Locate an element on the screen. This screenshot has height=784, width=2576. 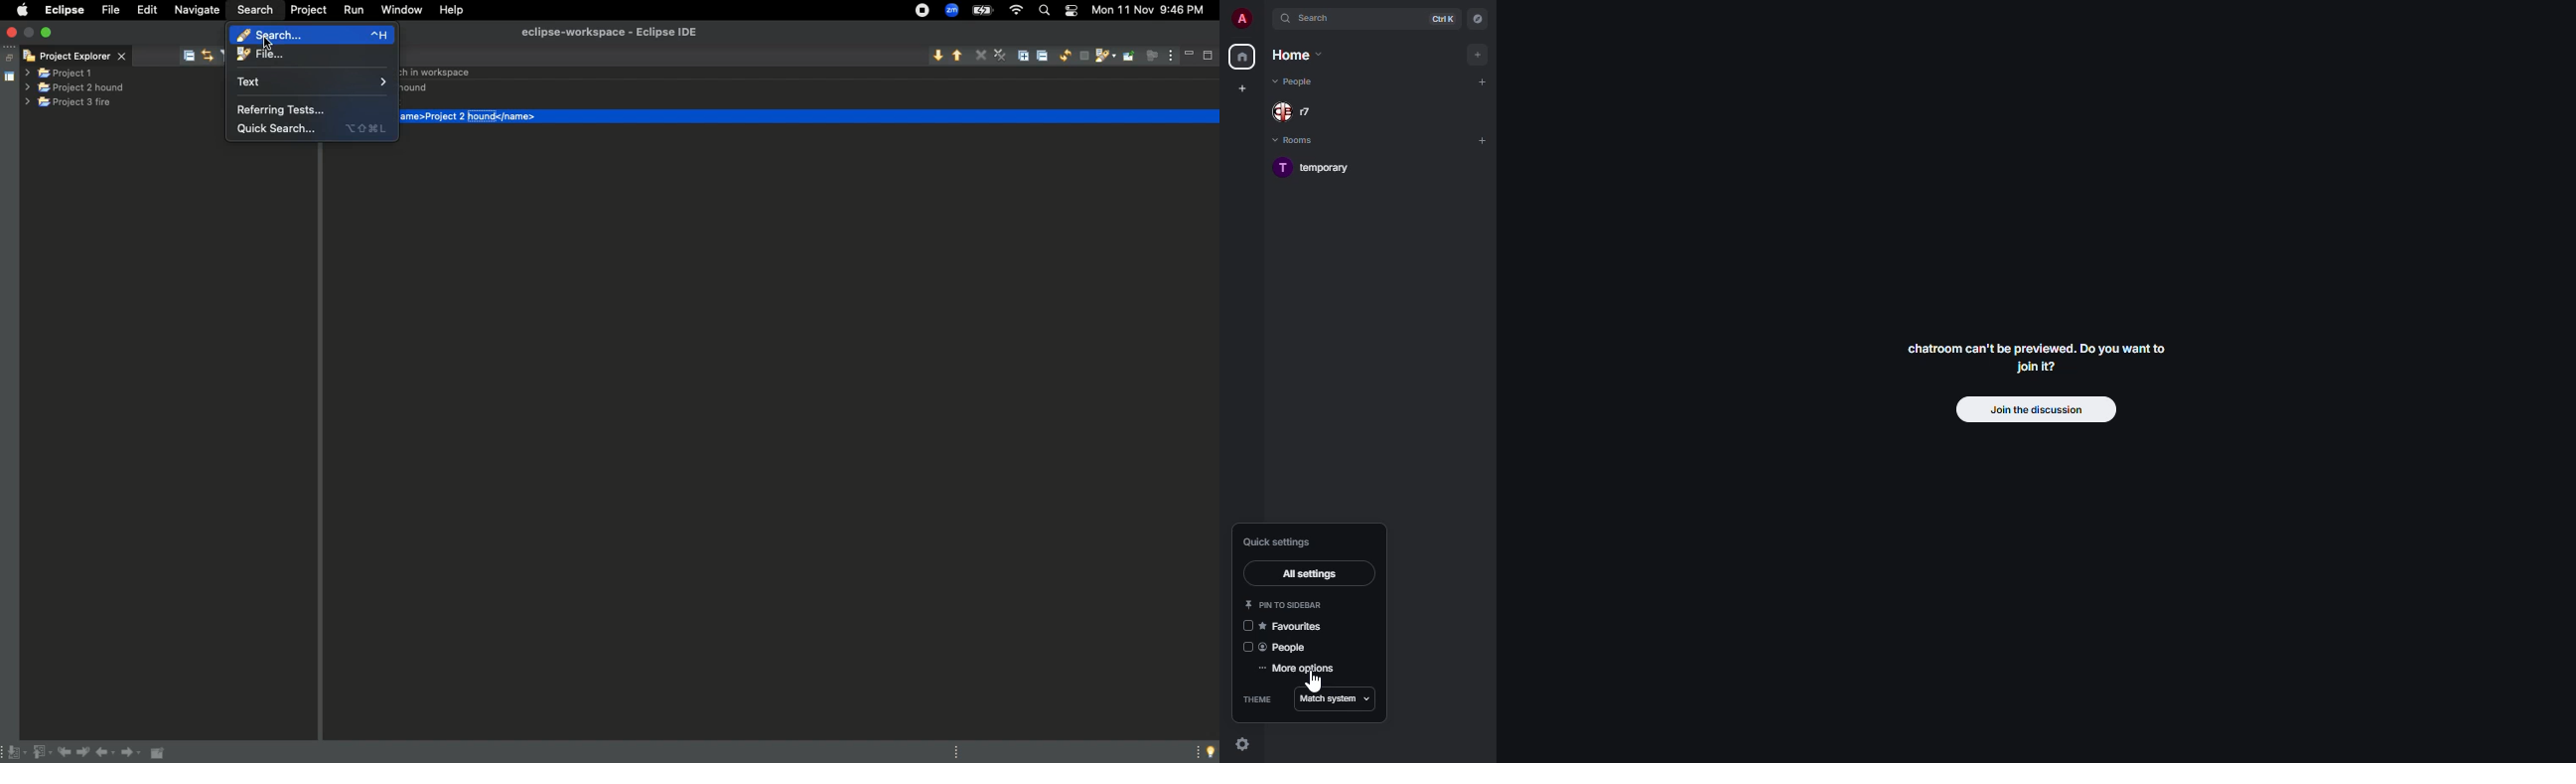
disabled is located at coordinates (1247, 626).